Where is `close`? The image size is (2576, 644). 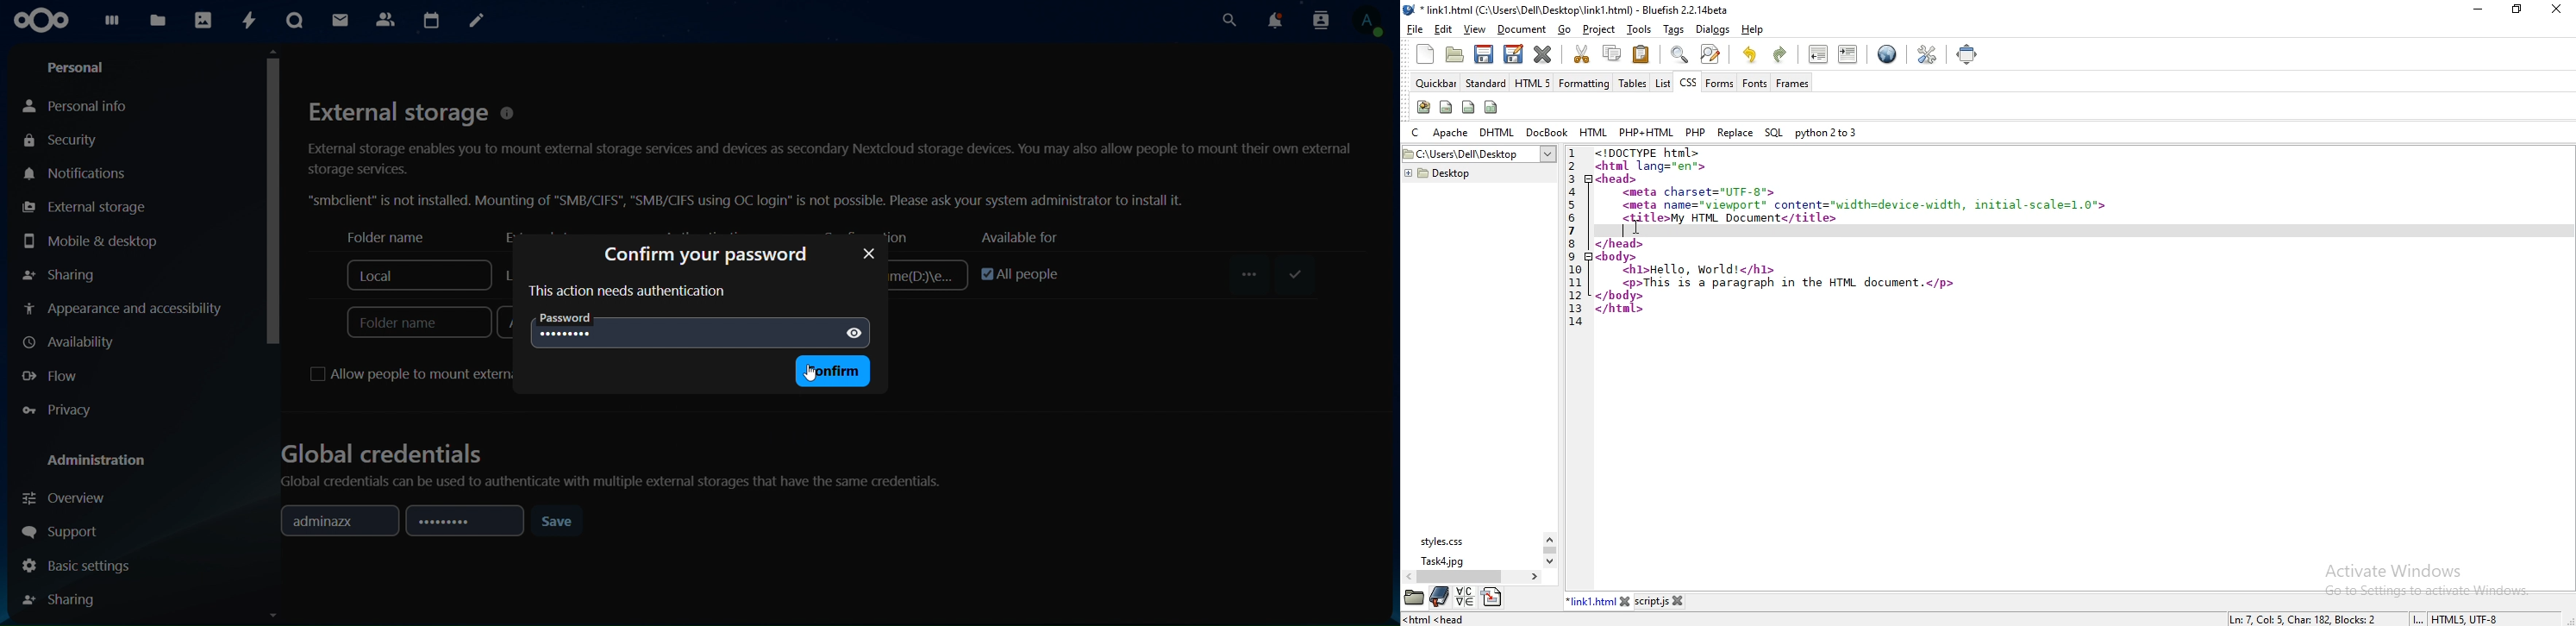 close is located at coordinates (1627, 599).